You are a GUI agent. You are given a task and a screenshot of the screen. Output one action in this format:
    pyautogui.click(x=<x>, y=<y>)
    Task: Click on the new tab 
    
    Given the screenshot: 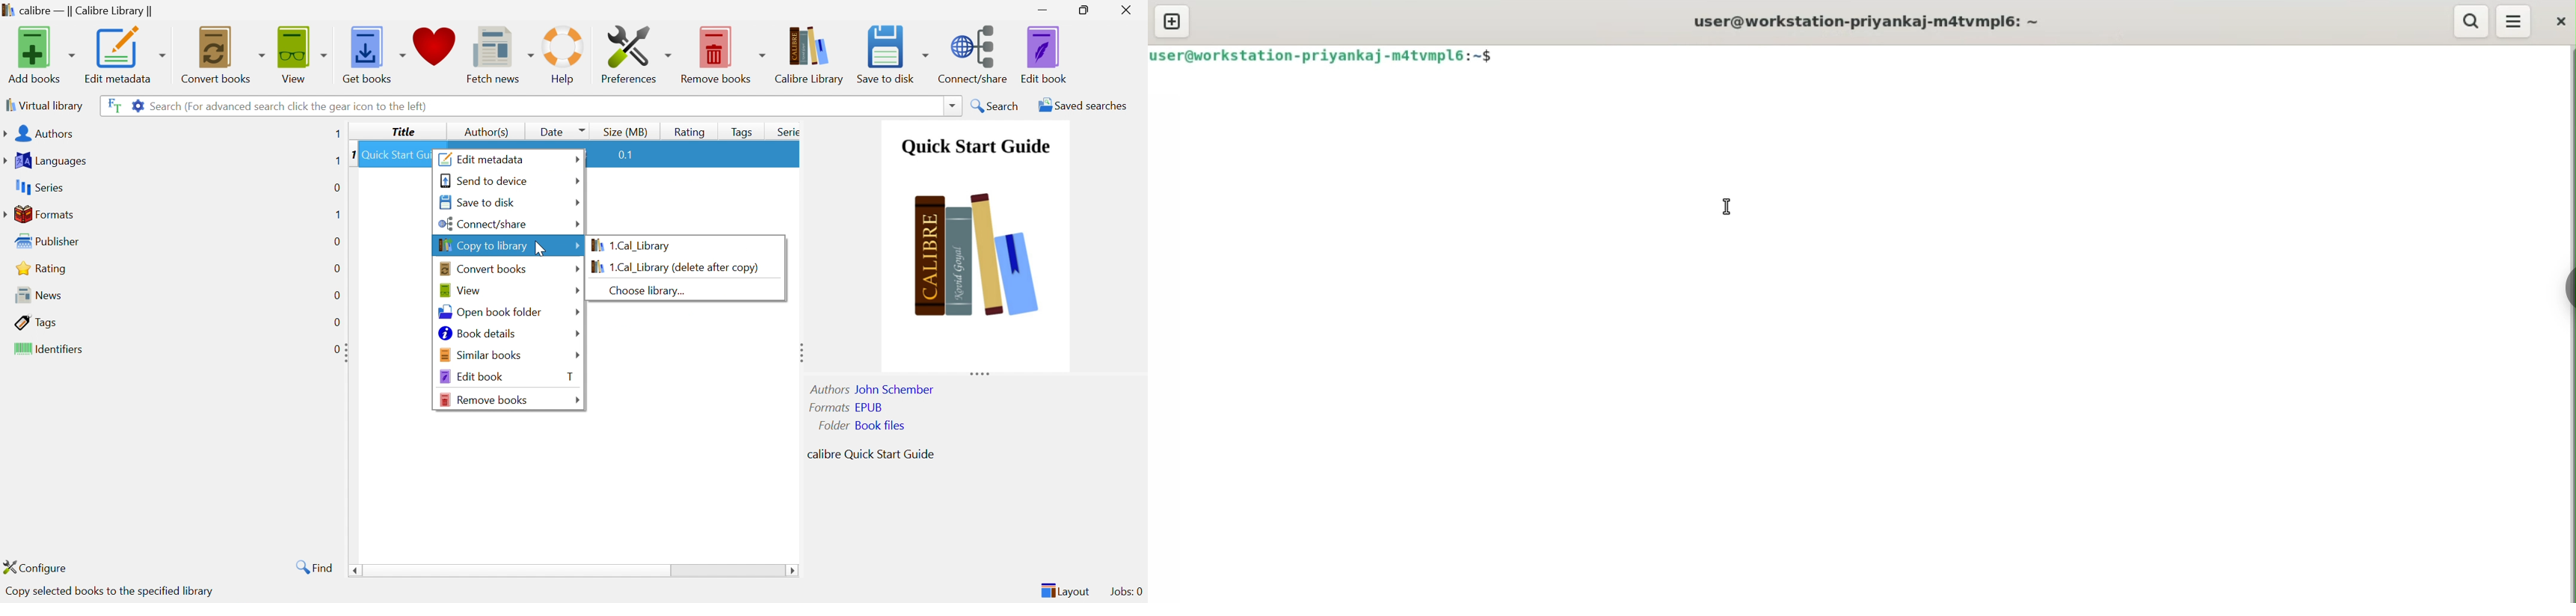 What is the action you would take?
    pyautogui.click(x=1172, y=21)
    